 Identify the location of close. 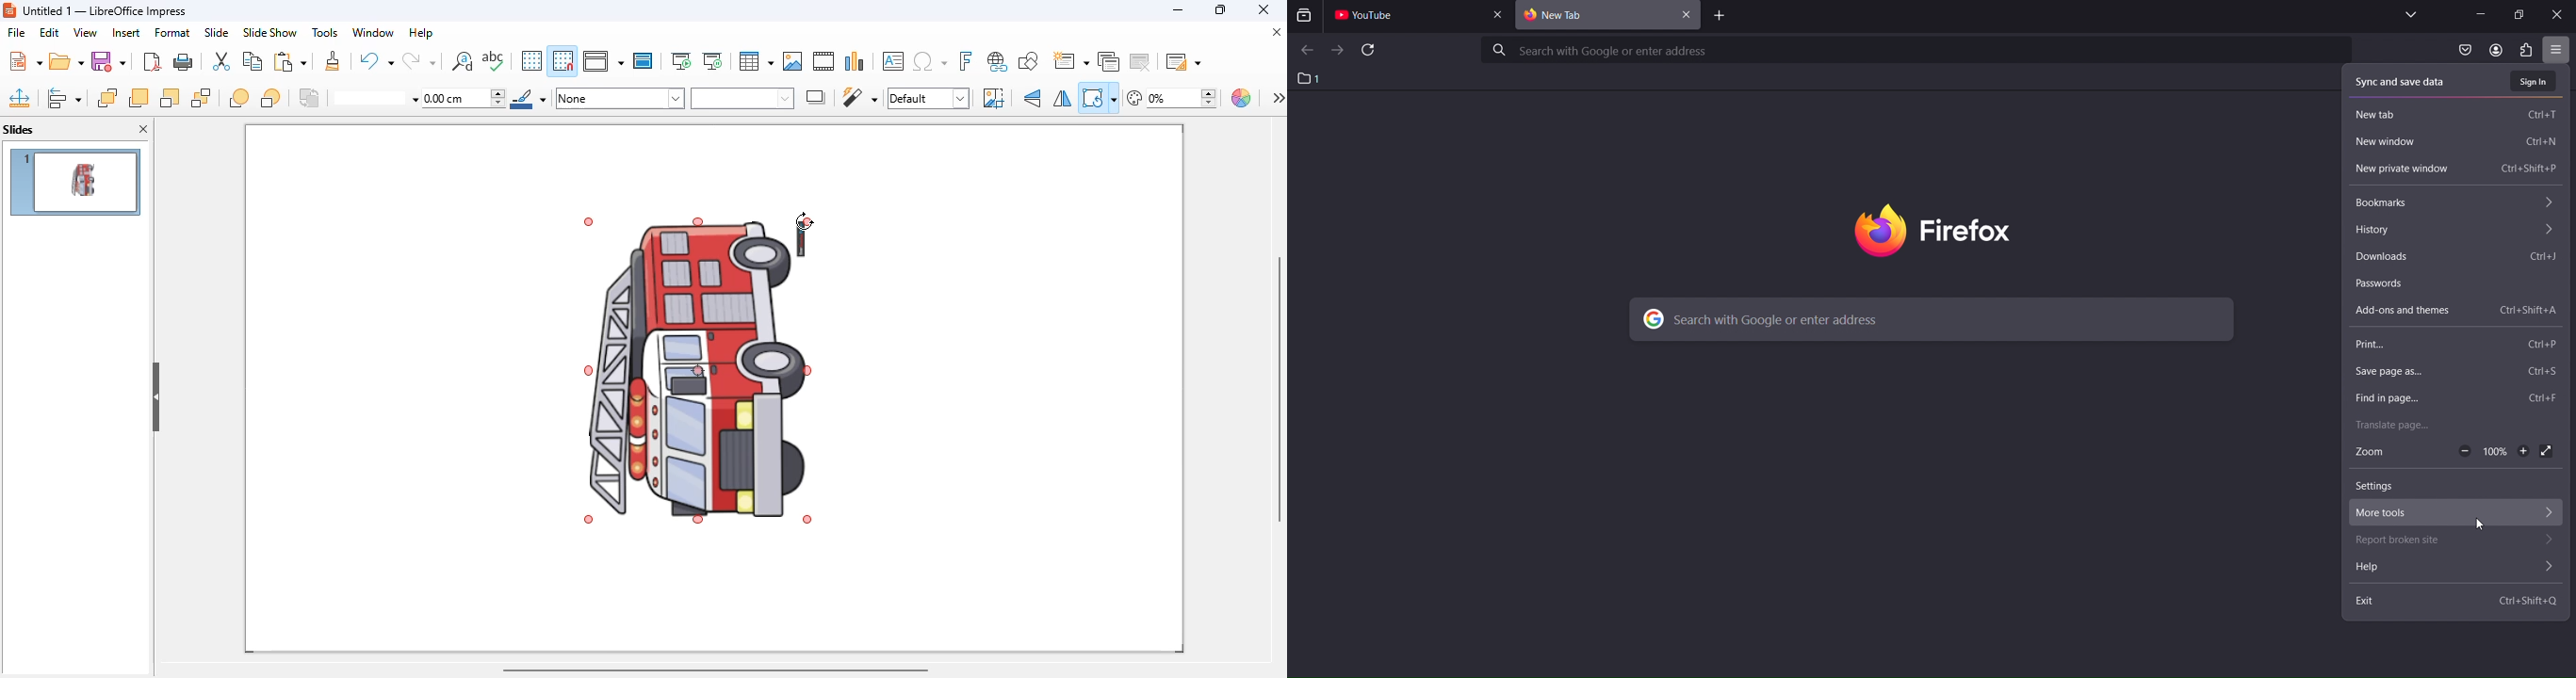
(1263, 9).